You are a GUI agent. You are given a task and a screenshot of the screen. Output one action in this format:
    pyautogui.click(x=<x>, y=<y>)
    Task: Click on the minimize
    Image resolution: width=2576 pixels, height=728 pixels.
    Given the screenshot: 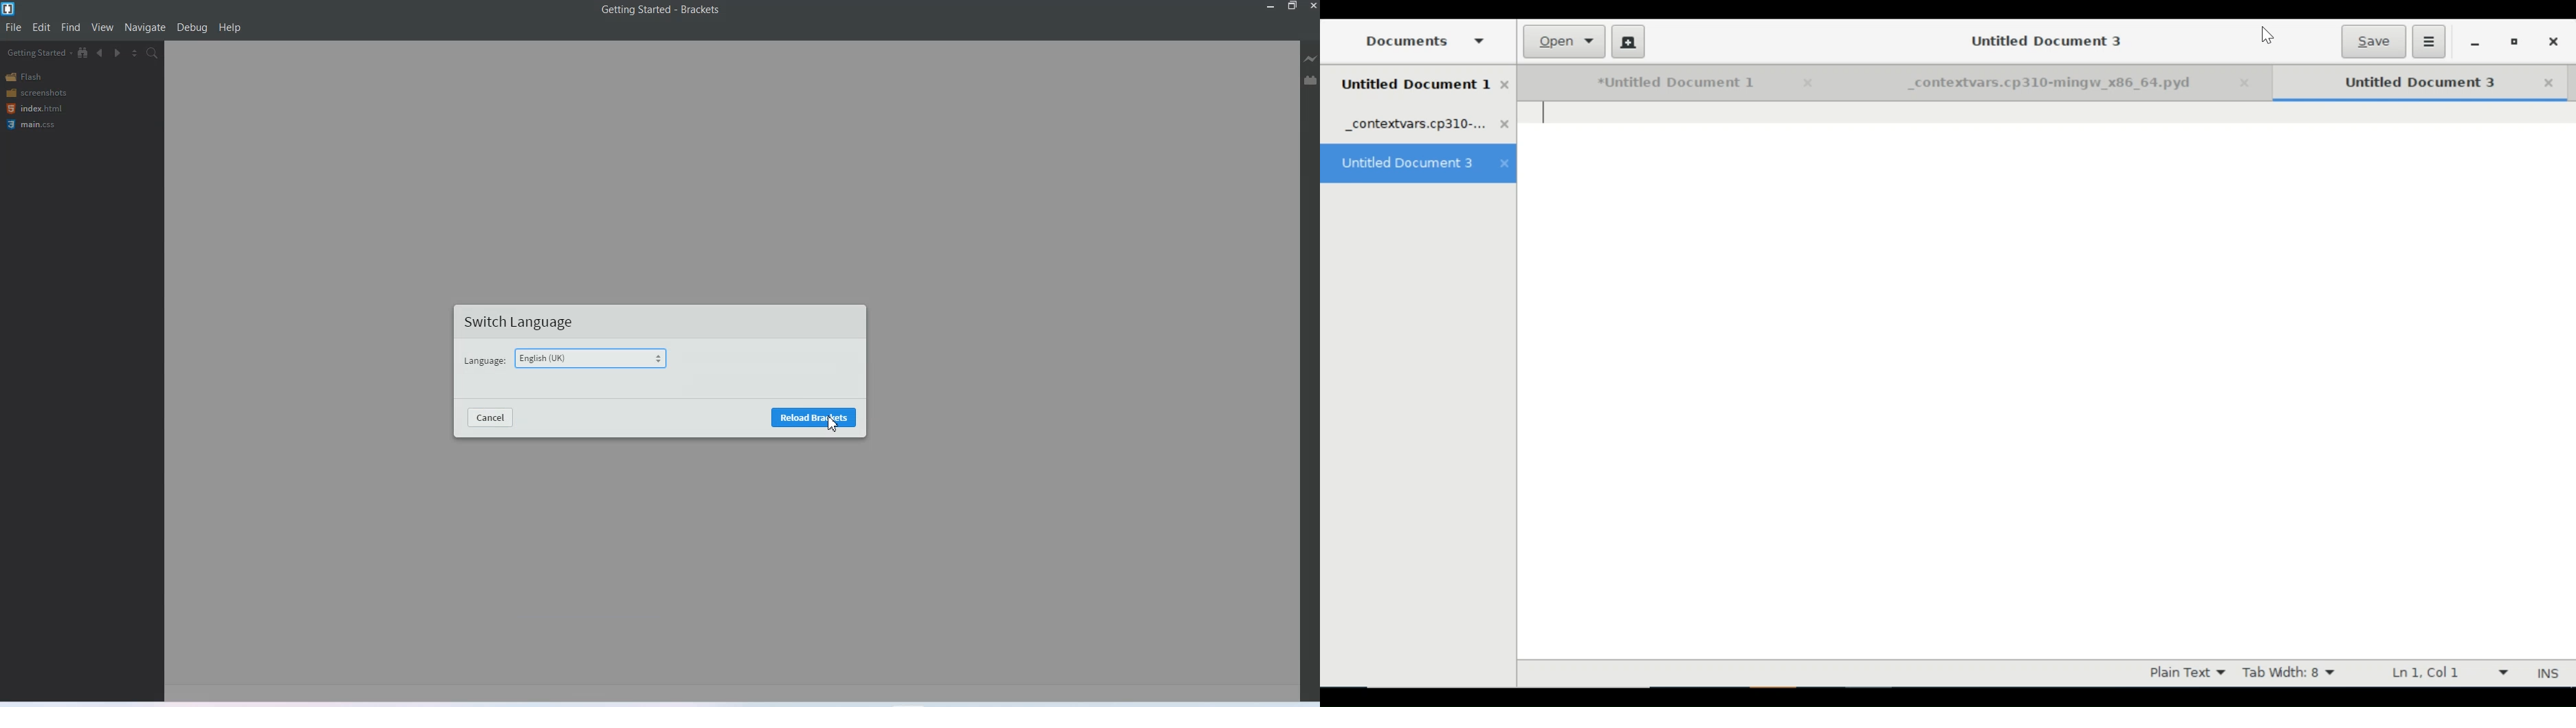 What is the action you would take?
    pyautogui.click(x=1269, y=7)
    